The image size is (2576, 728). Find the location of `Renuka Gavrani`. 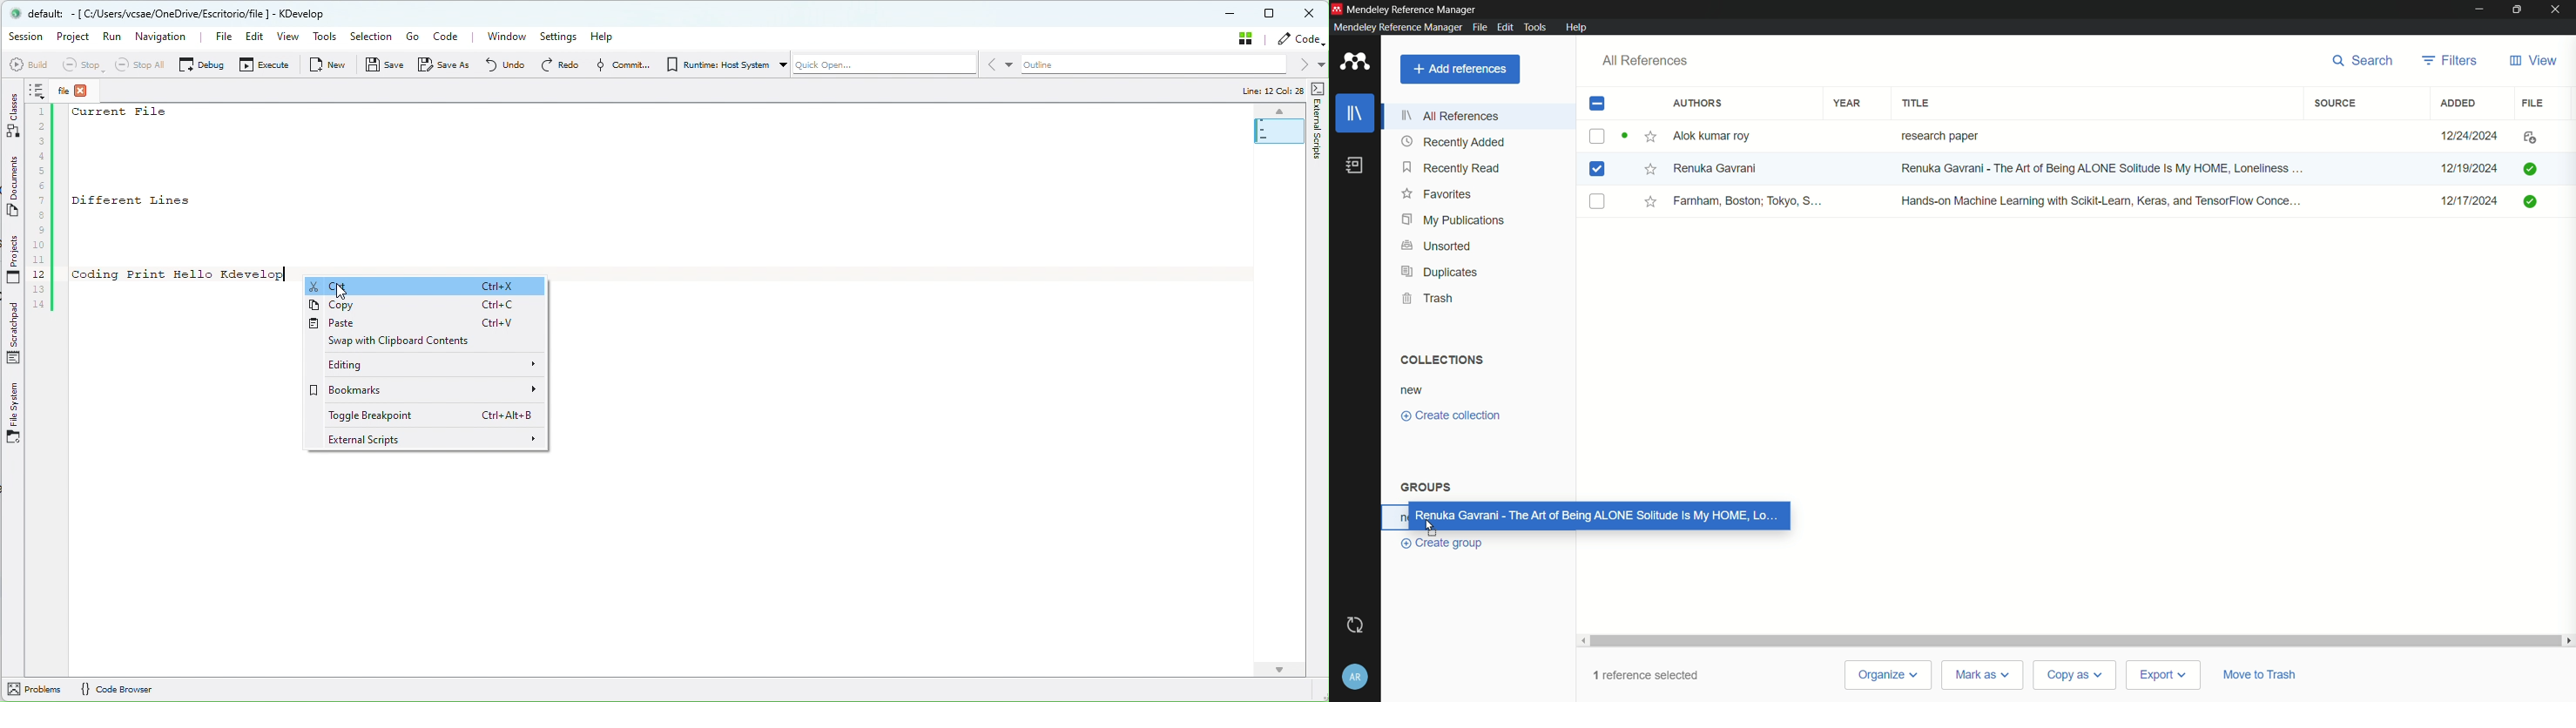

Renuka Gavrani is located at coordinates (1716, 168).